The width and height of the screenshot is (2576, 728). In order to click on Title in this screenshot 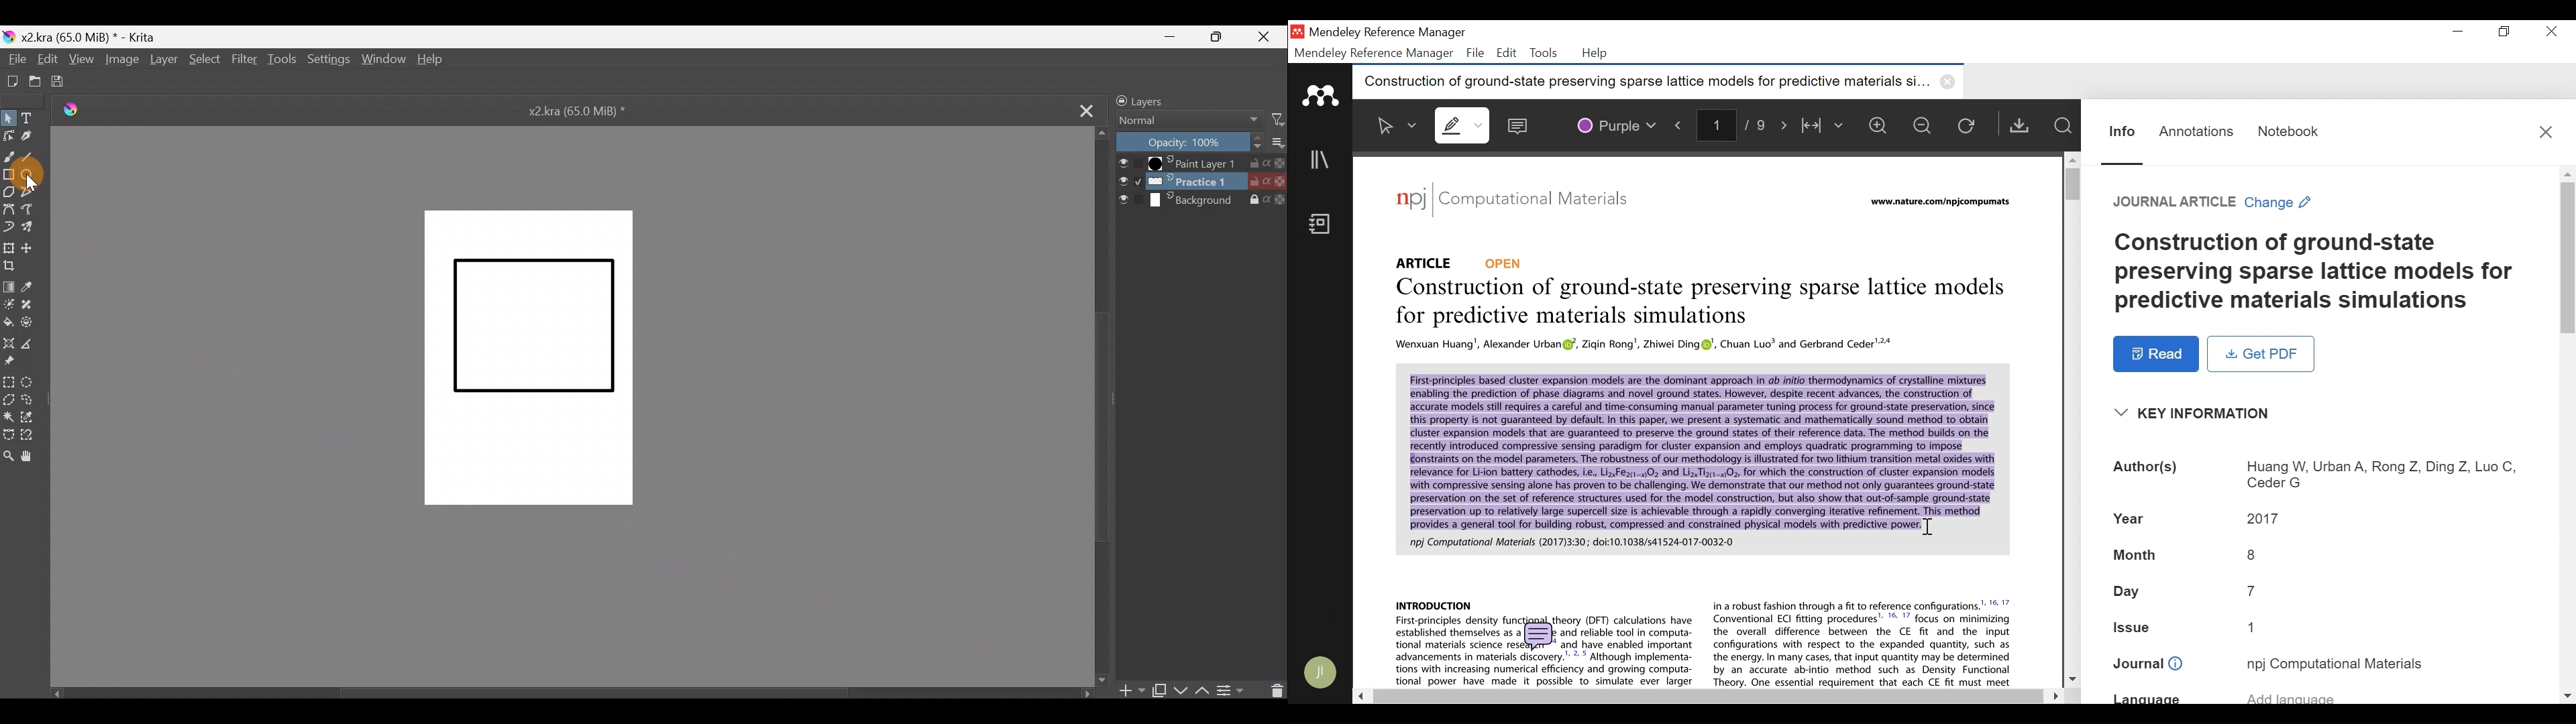, I will do `click(2317, 272)`.